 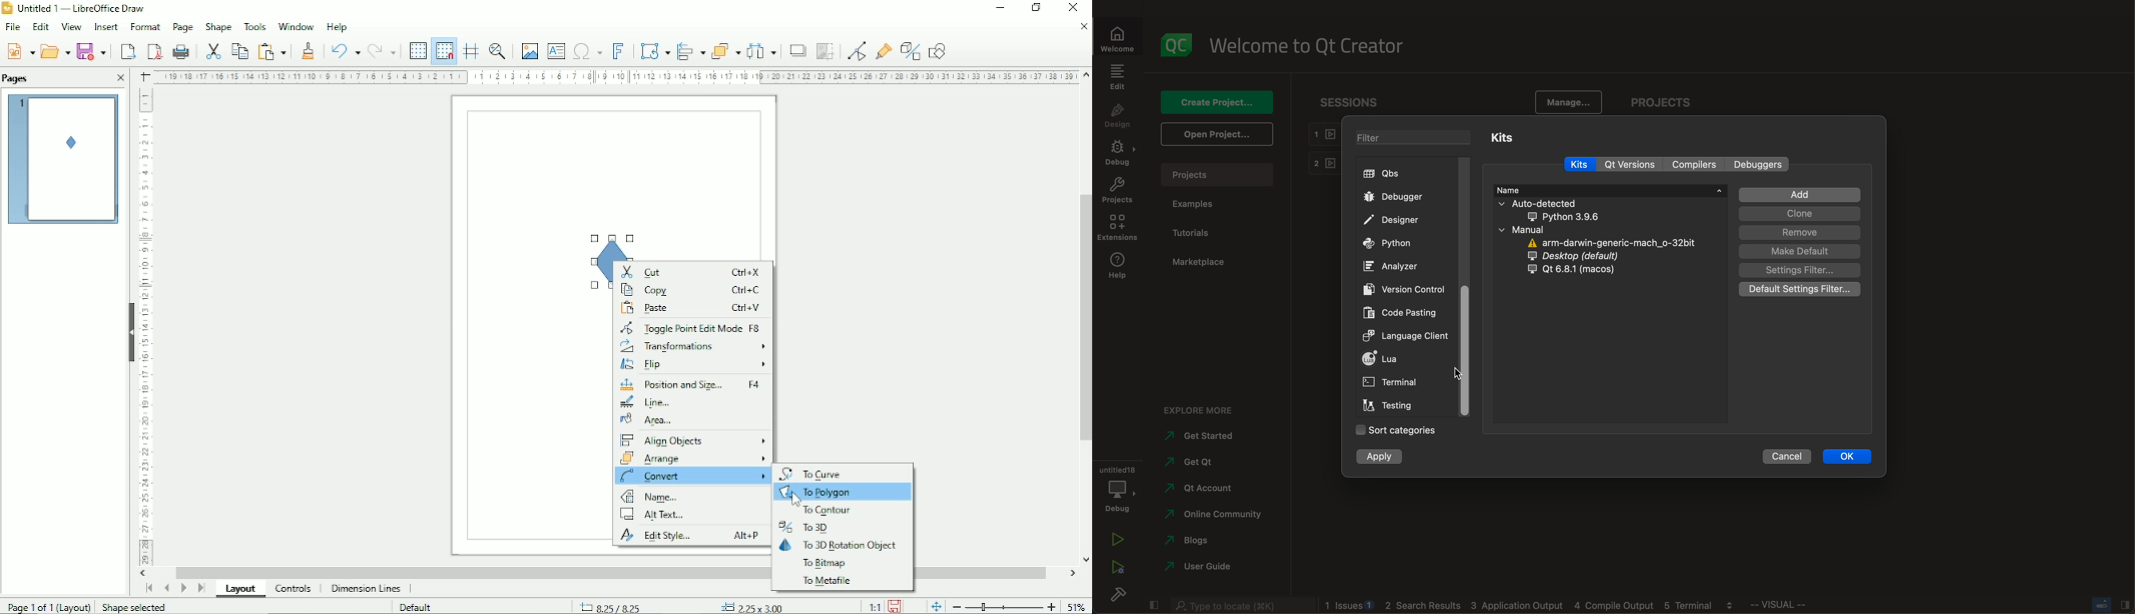 What do you see at coordinates (64, 160) in the screenshot?
I see `Preview` at bounding box center [64, 160].